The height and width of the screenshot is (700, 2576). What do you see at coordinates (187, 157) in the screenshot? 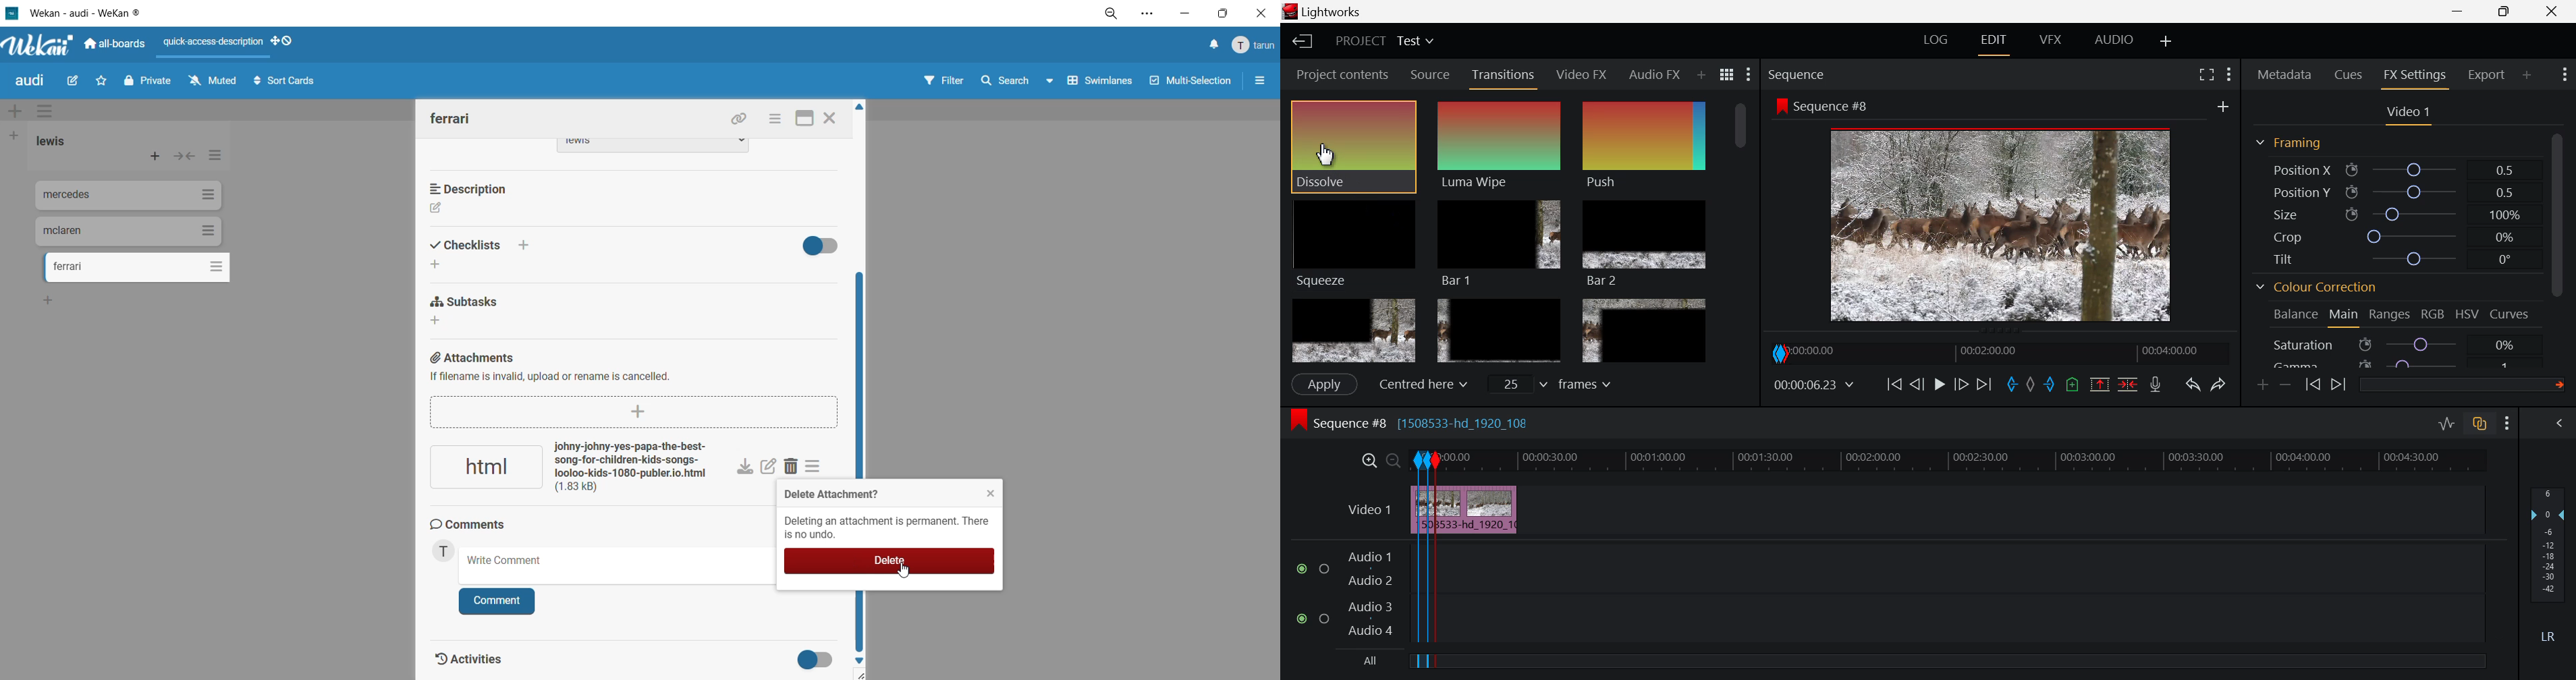
I see `collapse` at bounding box center [187, 157].